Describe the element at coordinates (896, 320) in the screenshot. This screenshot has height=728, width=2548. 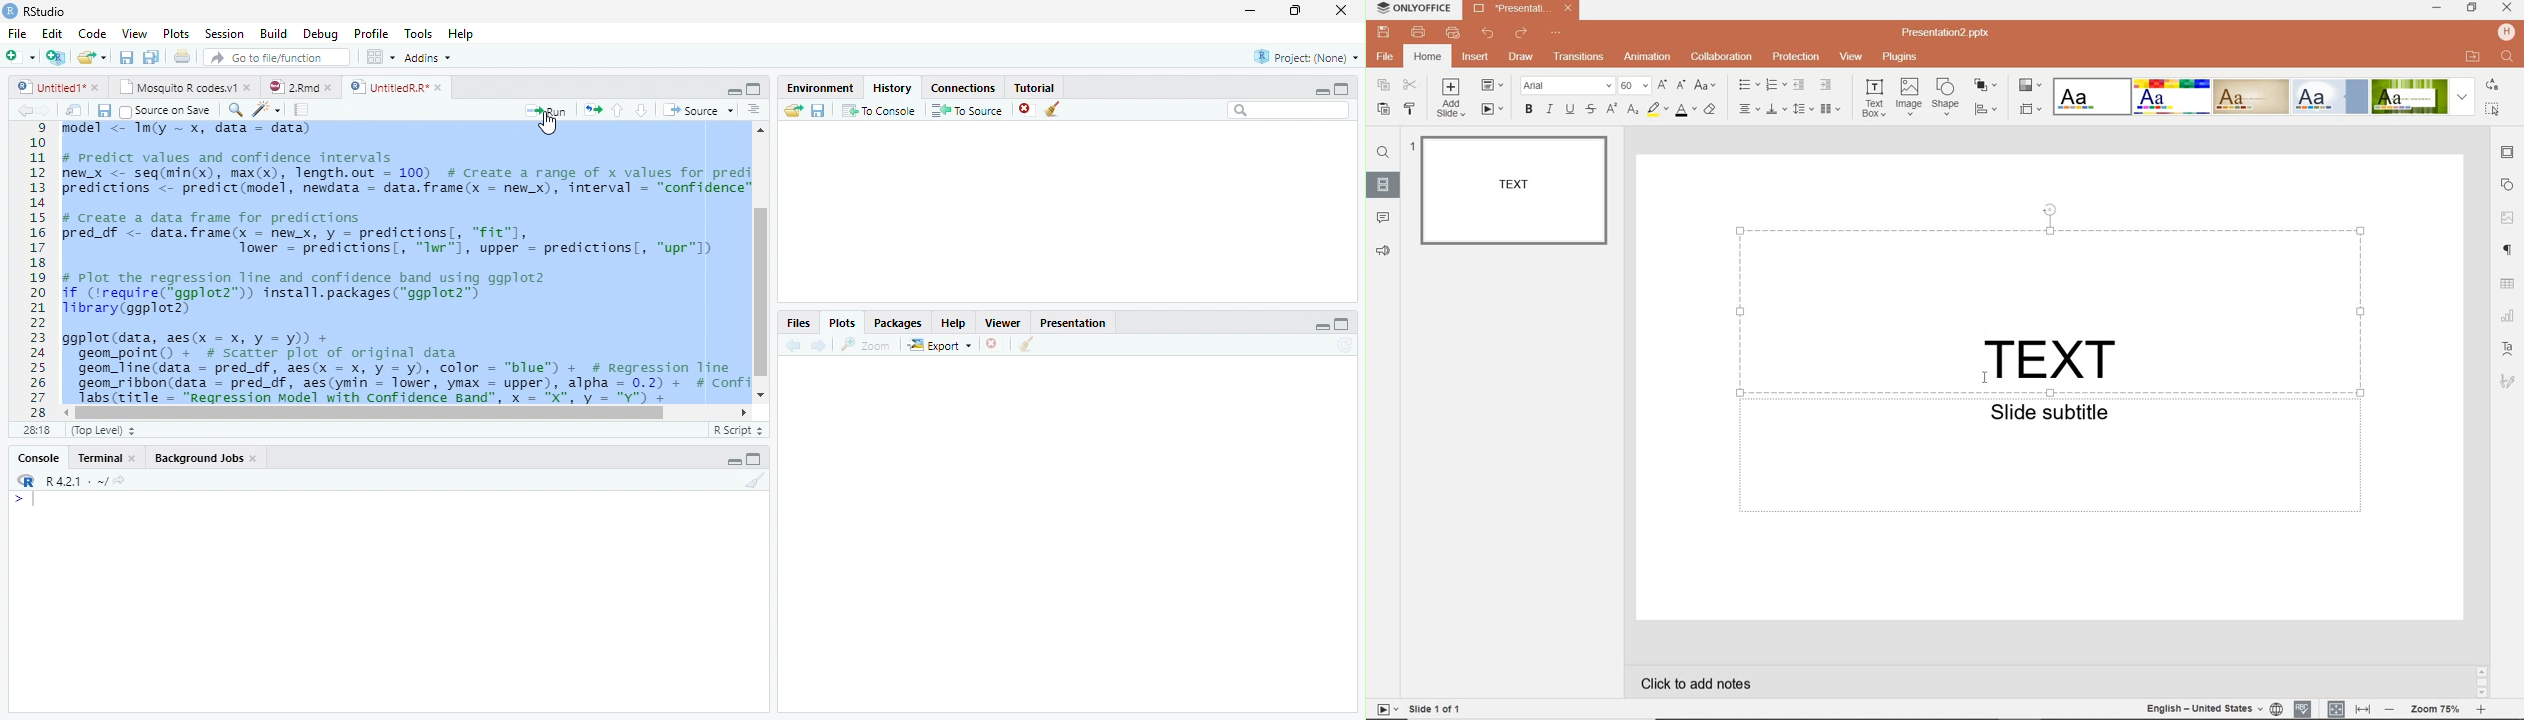
I see `Packages` at that location.